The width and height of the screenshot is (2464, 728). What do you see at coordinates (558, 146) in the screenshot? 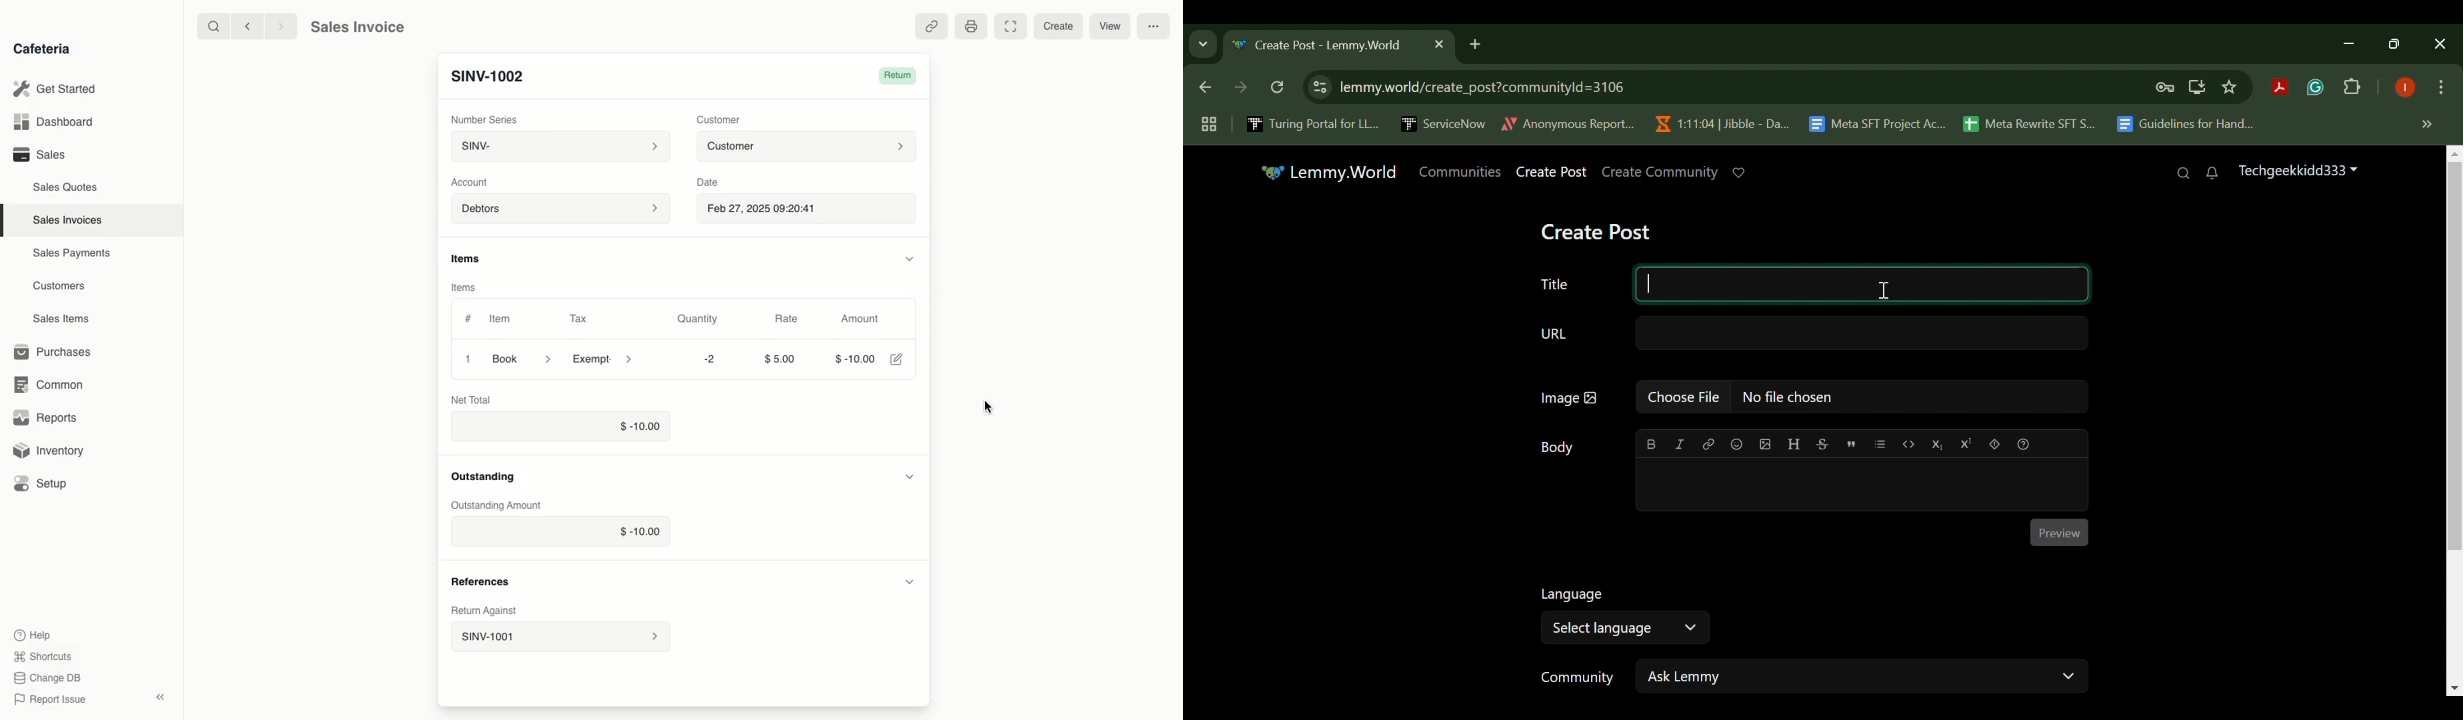
I see `SINV-` at bounding box center [558, 146].